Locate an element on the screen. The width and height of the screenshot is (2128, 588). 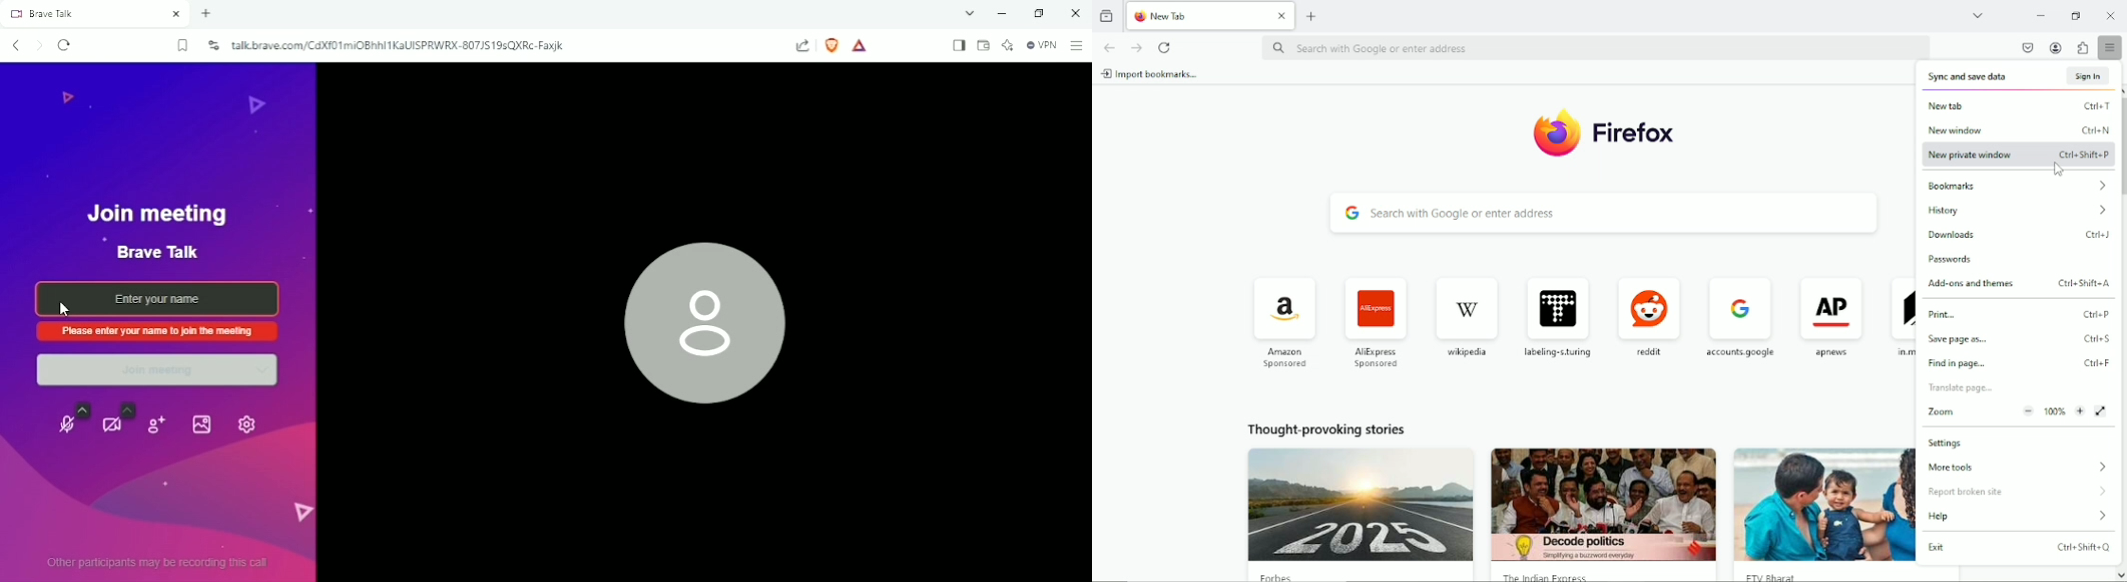
AliExpress is located at coordinates (1375, 320).